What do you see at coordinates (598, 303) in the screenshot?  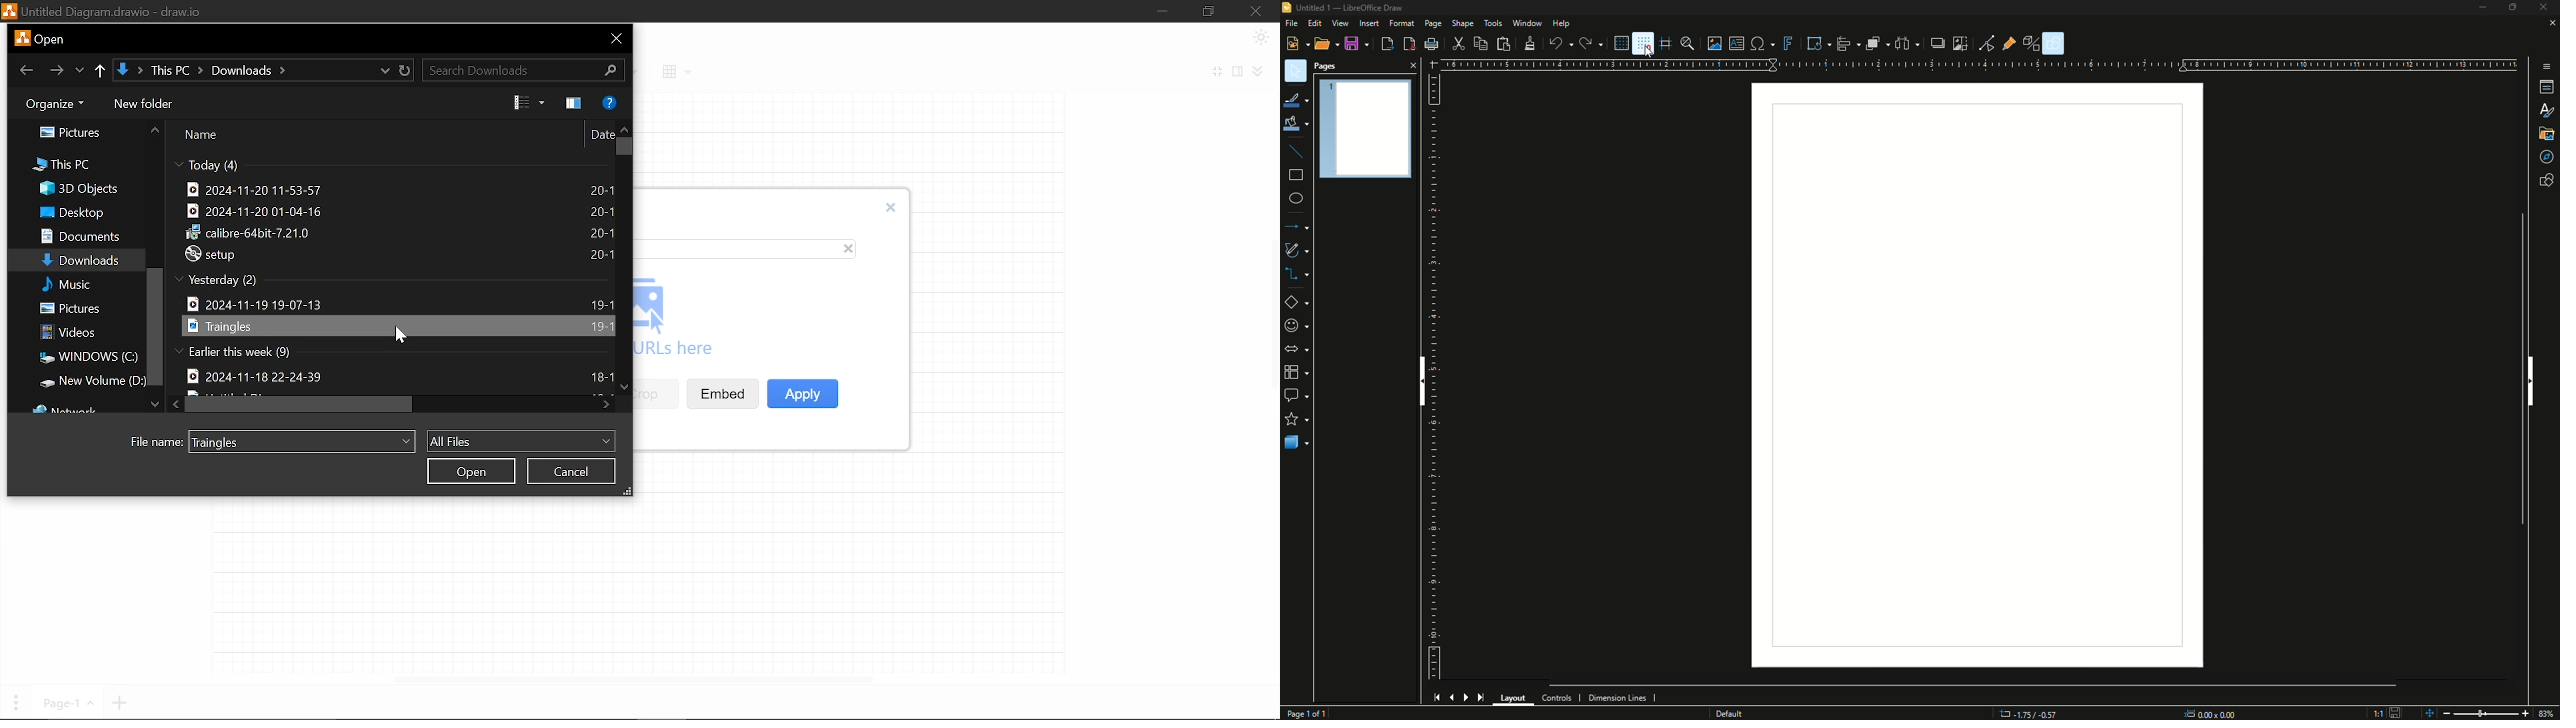 I see `19-1` at bounding box center [598, 303].